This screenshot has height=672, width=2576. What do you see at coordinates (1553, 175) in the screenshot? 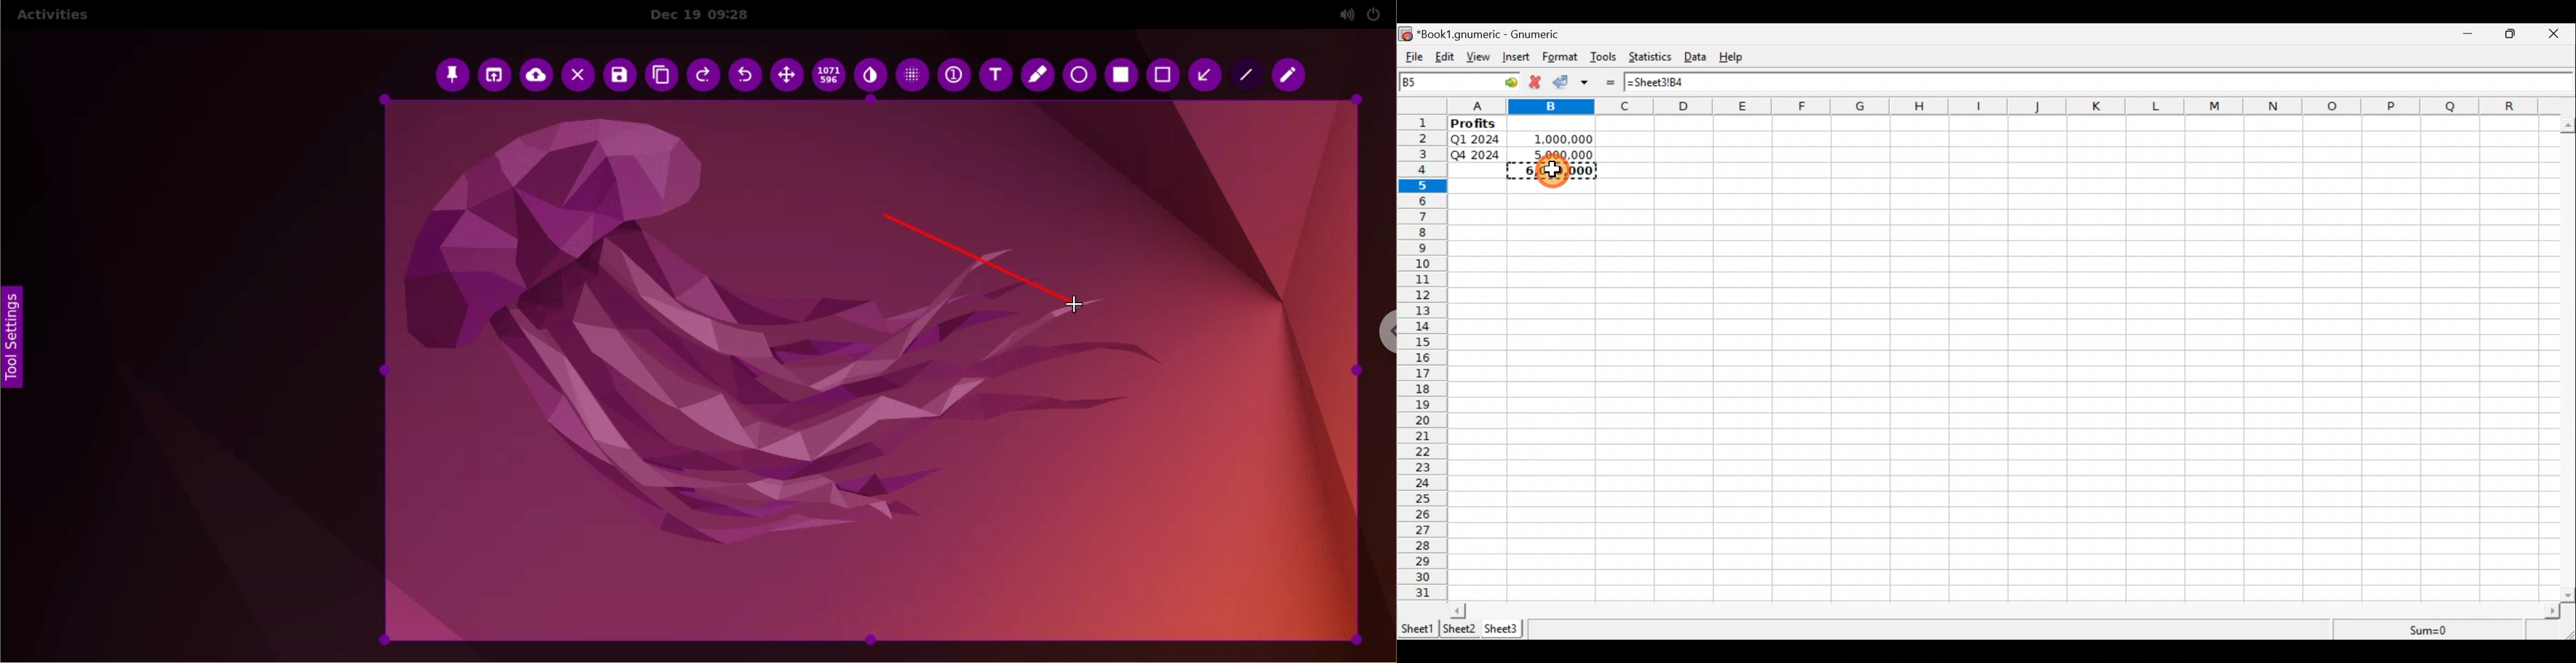
I see `Cursor on cell B5` at bounding box center [1553, 175].